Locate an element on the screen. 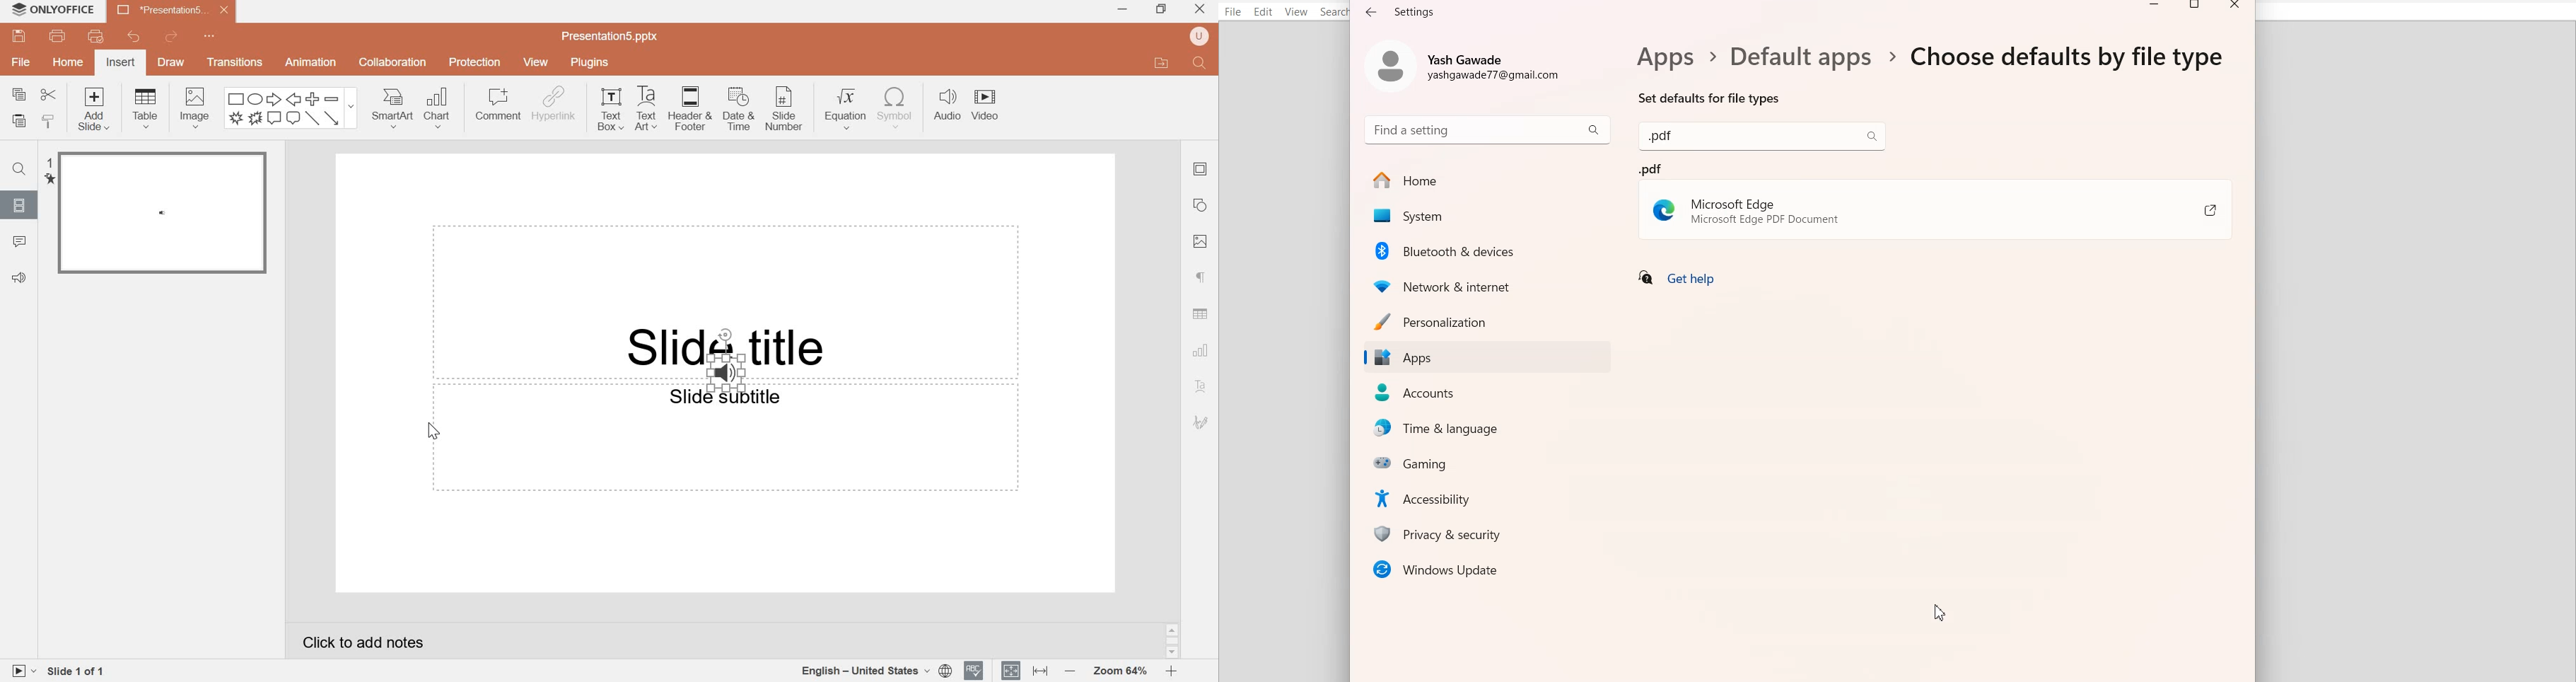 The width and height of the screenshot is (2576, 700). scroll up is located at coordinates (1172, 630).